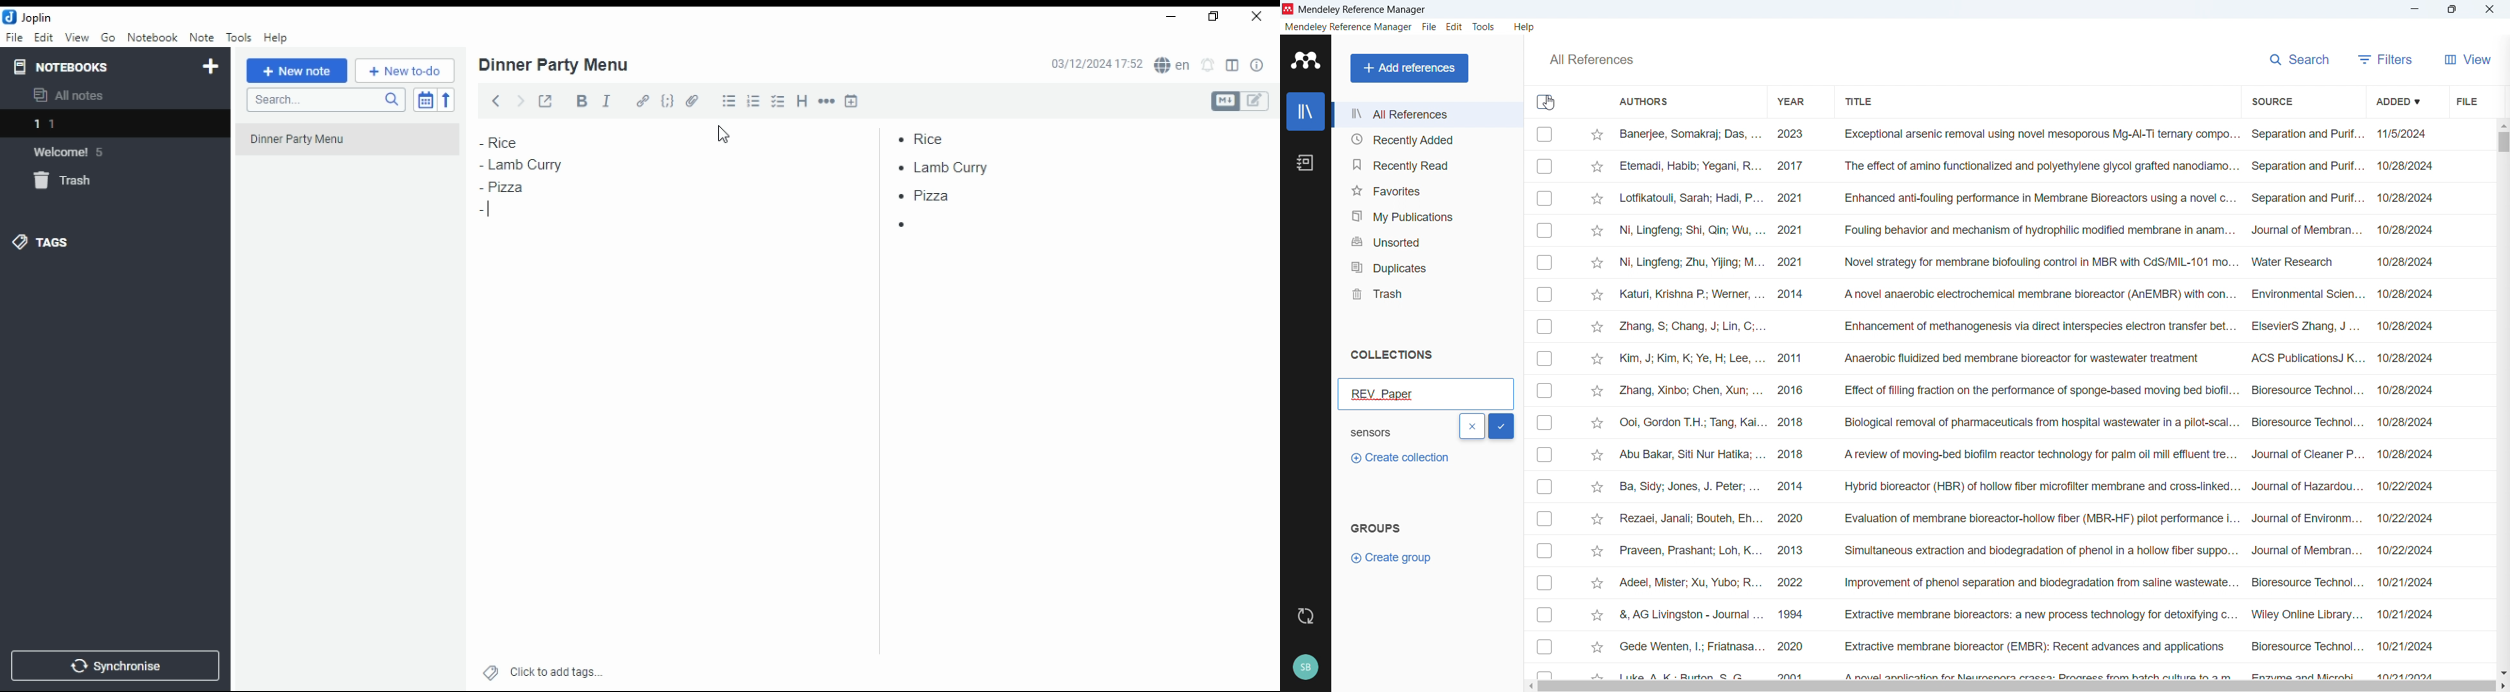 This screenshot has width=2520, height=700. Describe the element at coordinates (211, 67) in the screenshot. I see `new notebook` at that location.